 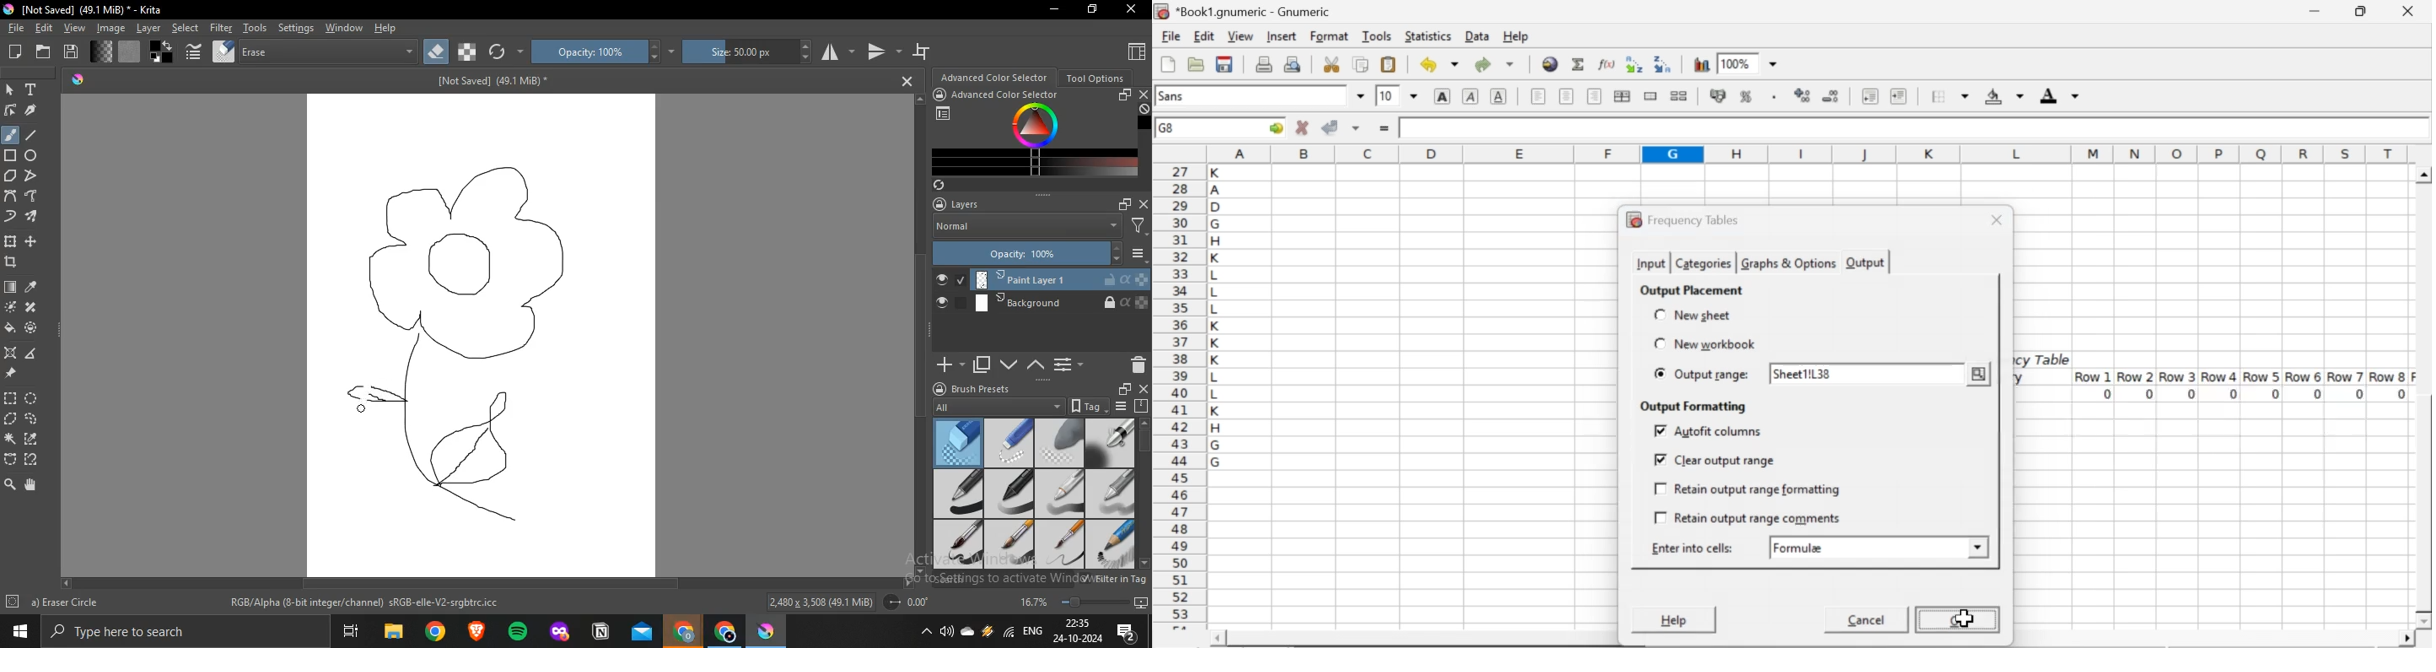 I want to click on opacity, so click(x=604, y=53).